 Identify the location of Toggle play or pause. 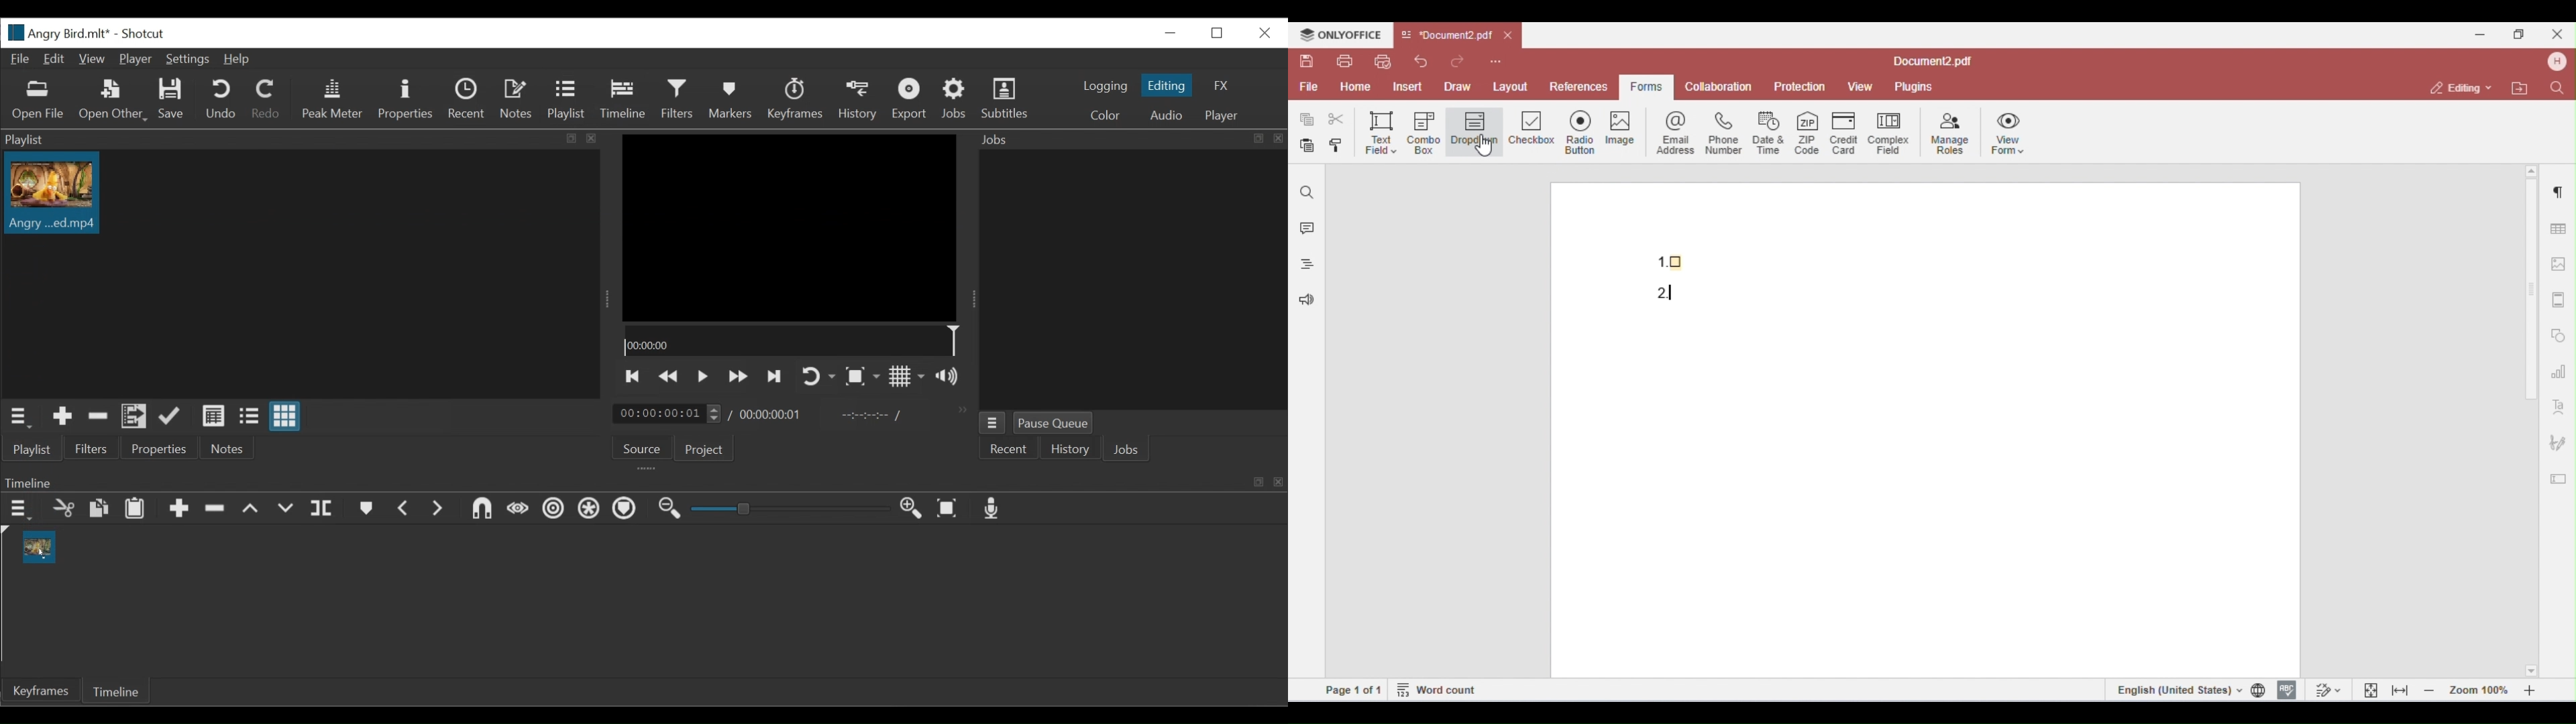
(703, 378).